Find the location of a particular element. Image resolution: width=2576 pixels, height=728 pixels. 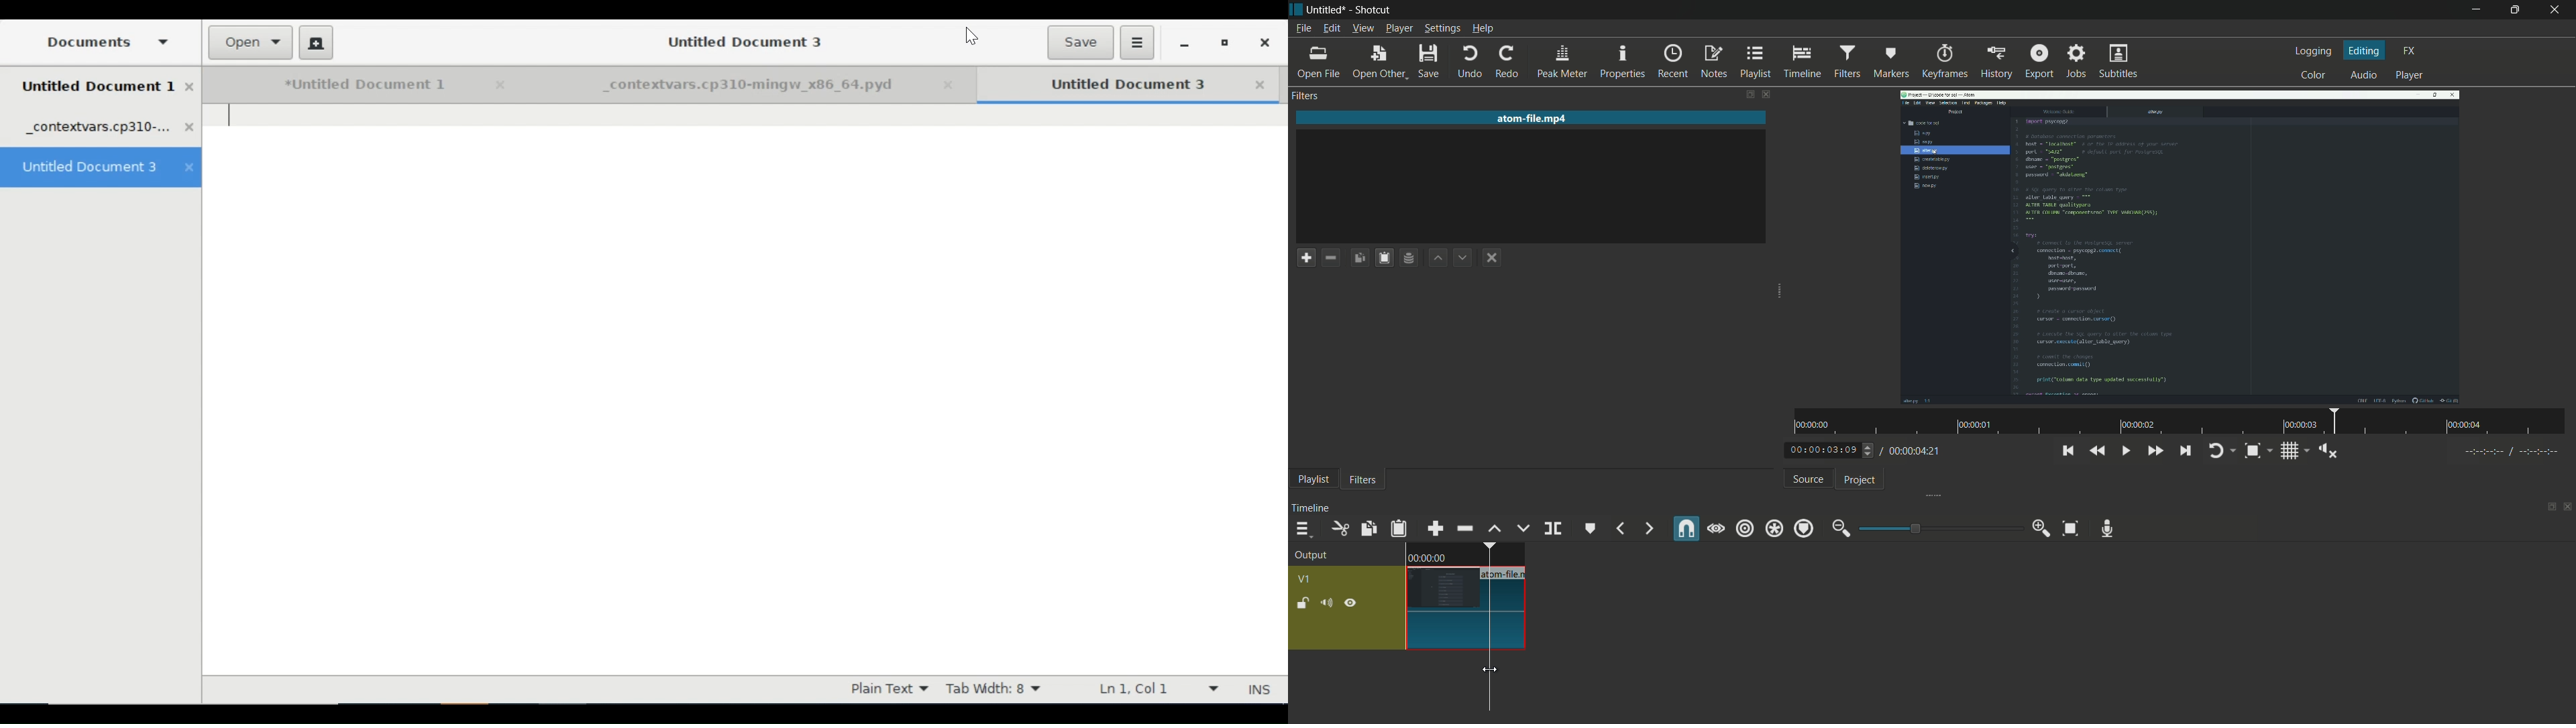

player menu is located at coordinates (1400, 29).